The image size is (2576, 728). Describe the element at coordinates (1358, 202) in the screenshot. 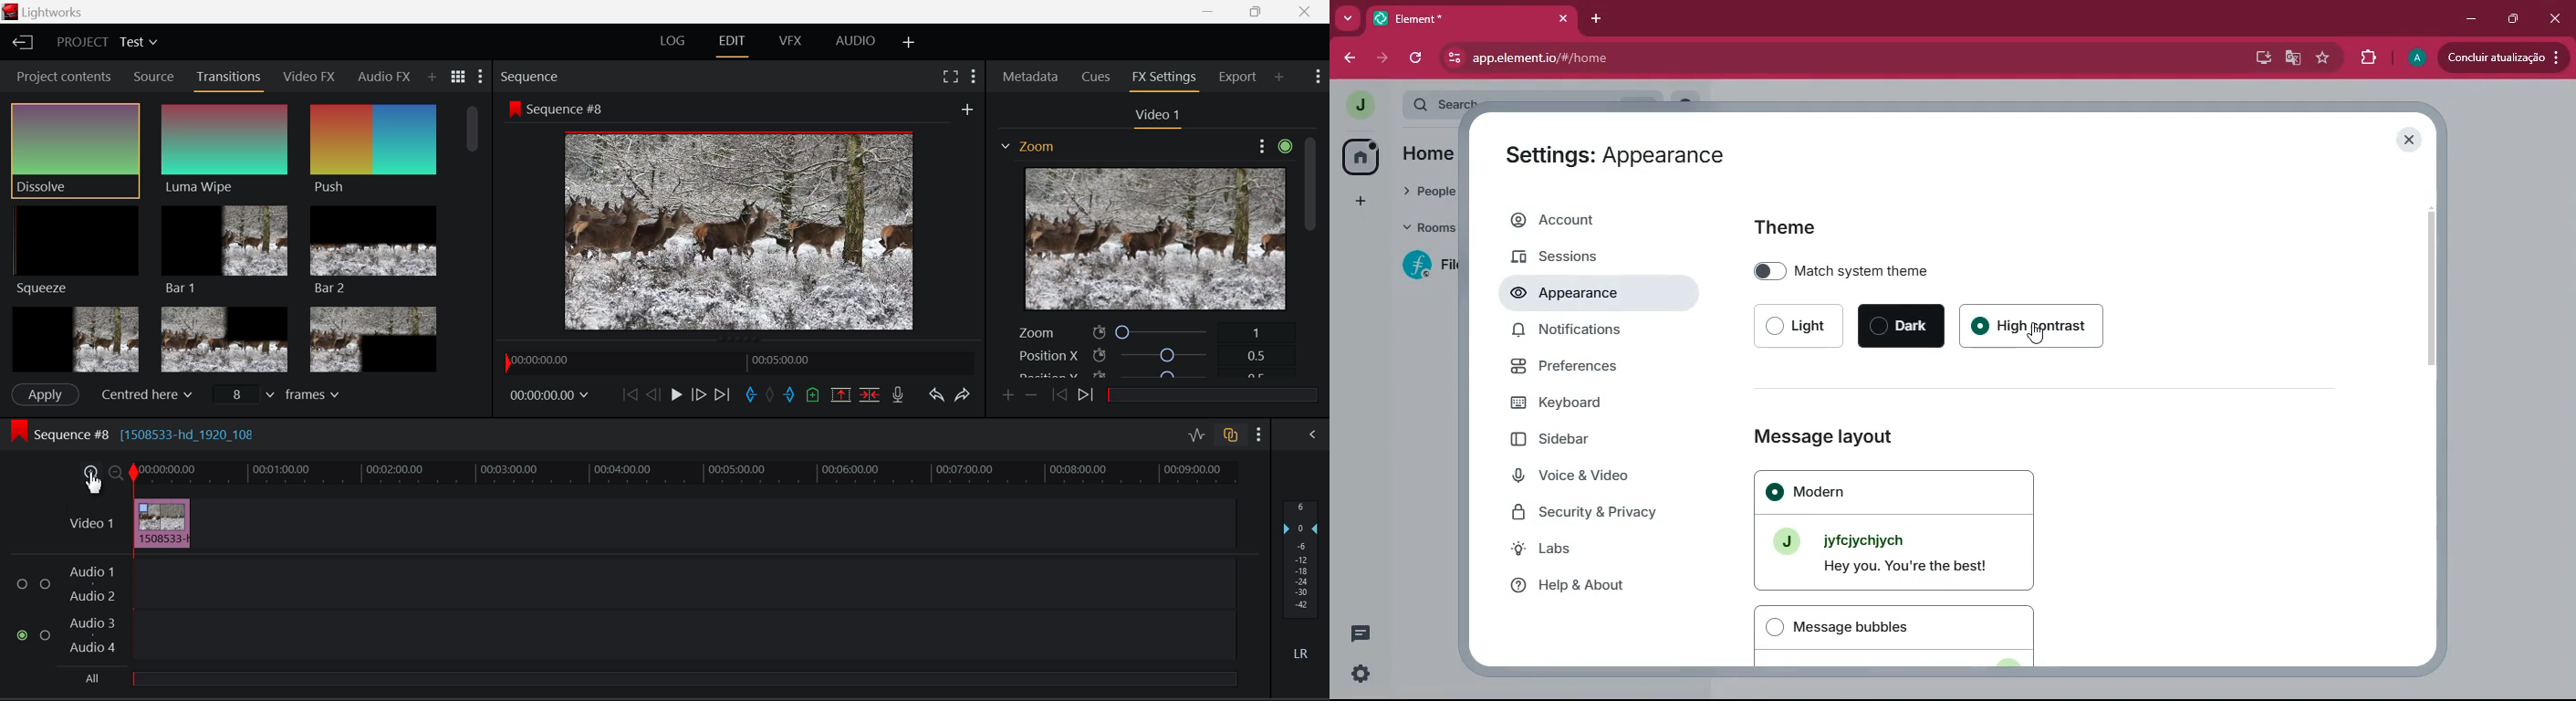

I see `more` at that location.